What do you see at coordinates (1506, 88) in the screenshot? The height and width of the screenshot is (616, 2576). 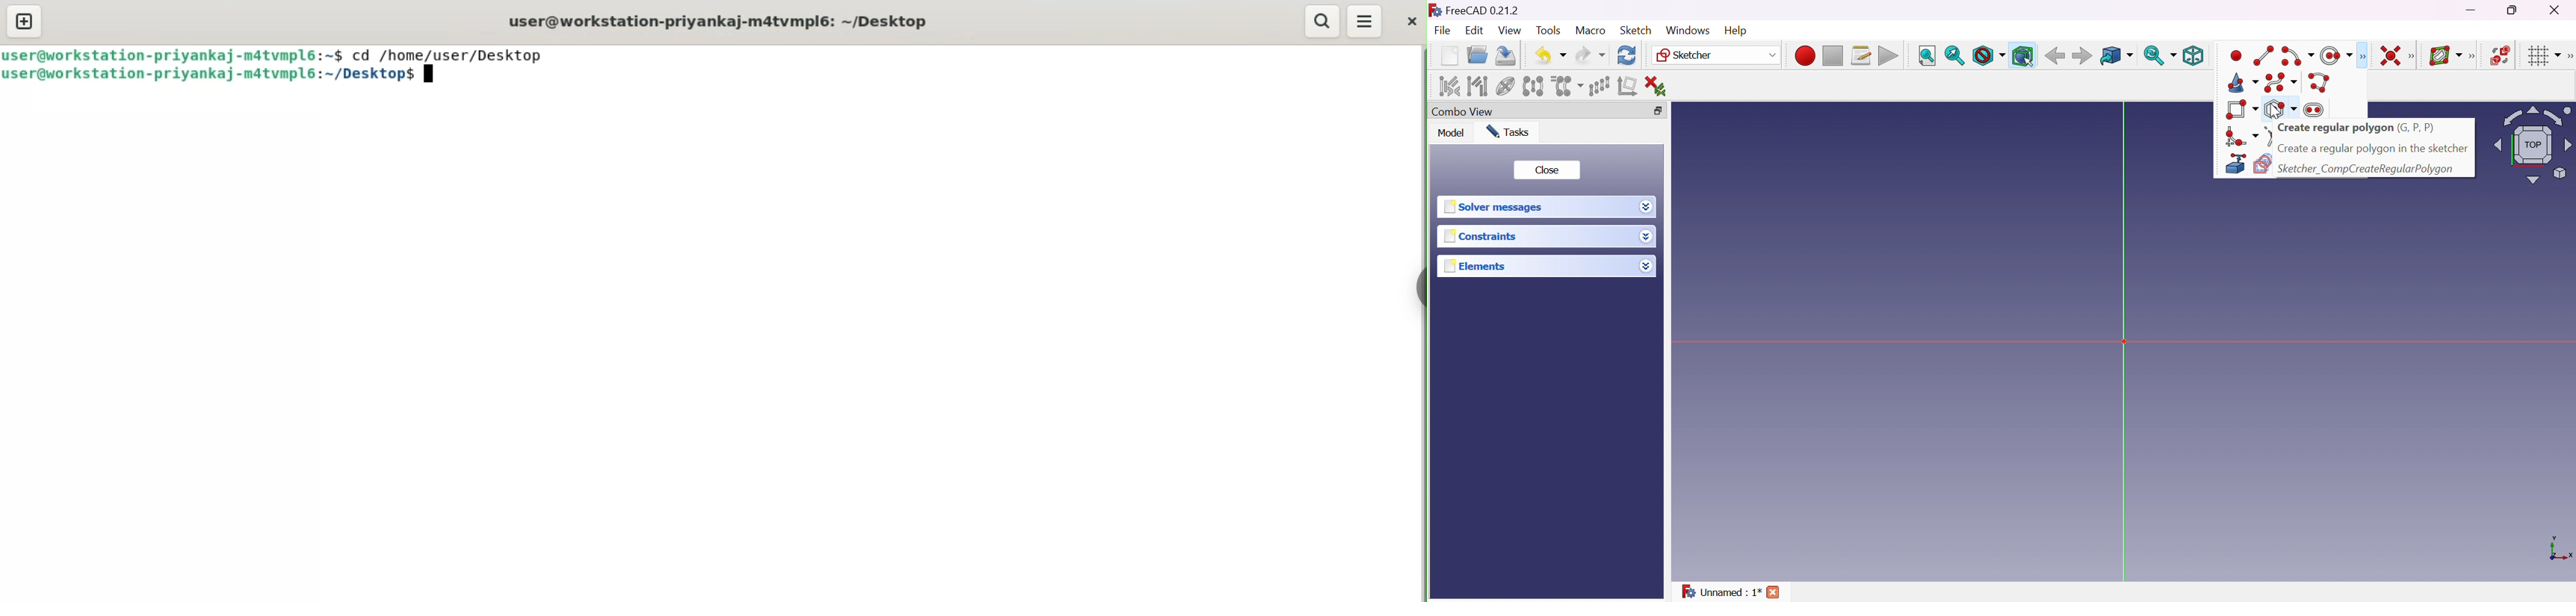 I see `Show/hide internal geometry` at bounding box center [1506, 88].